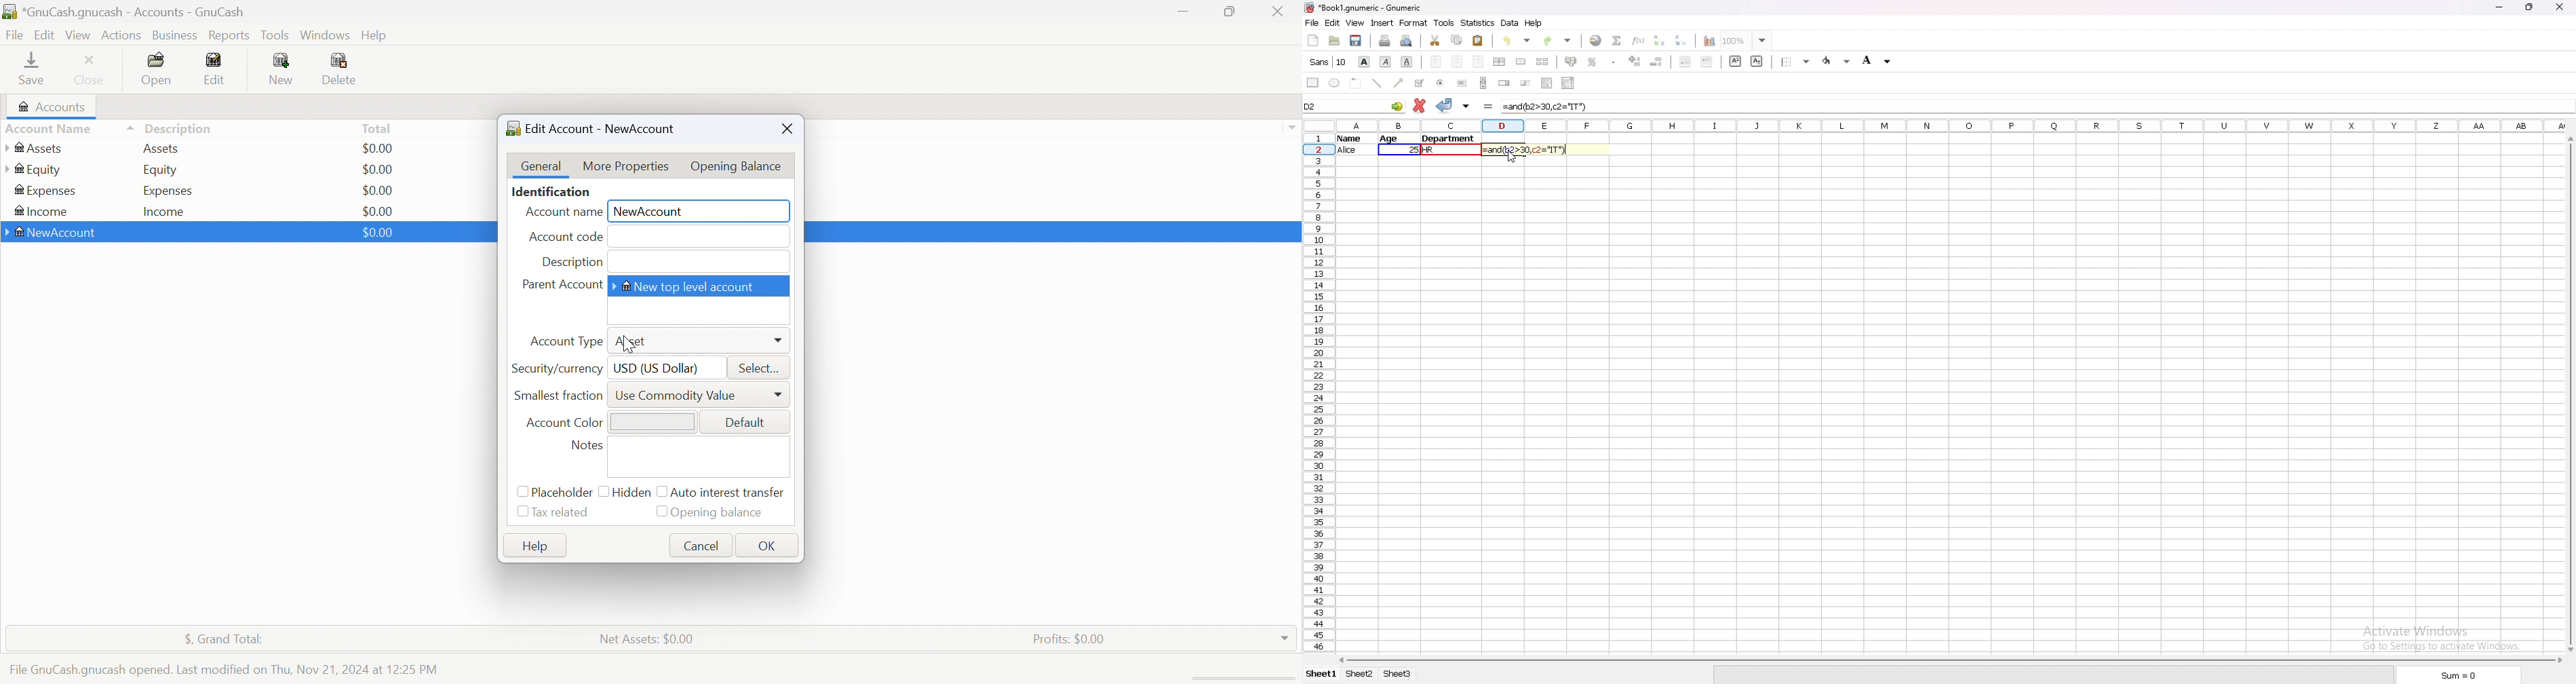  What do you see at coordinates (638, 340) in the screenshot?
I see `Asset` at bounding box center [638, 340].